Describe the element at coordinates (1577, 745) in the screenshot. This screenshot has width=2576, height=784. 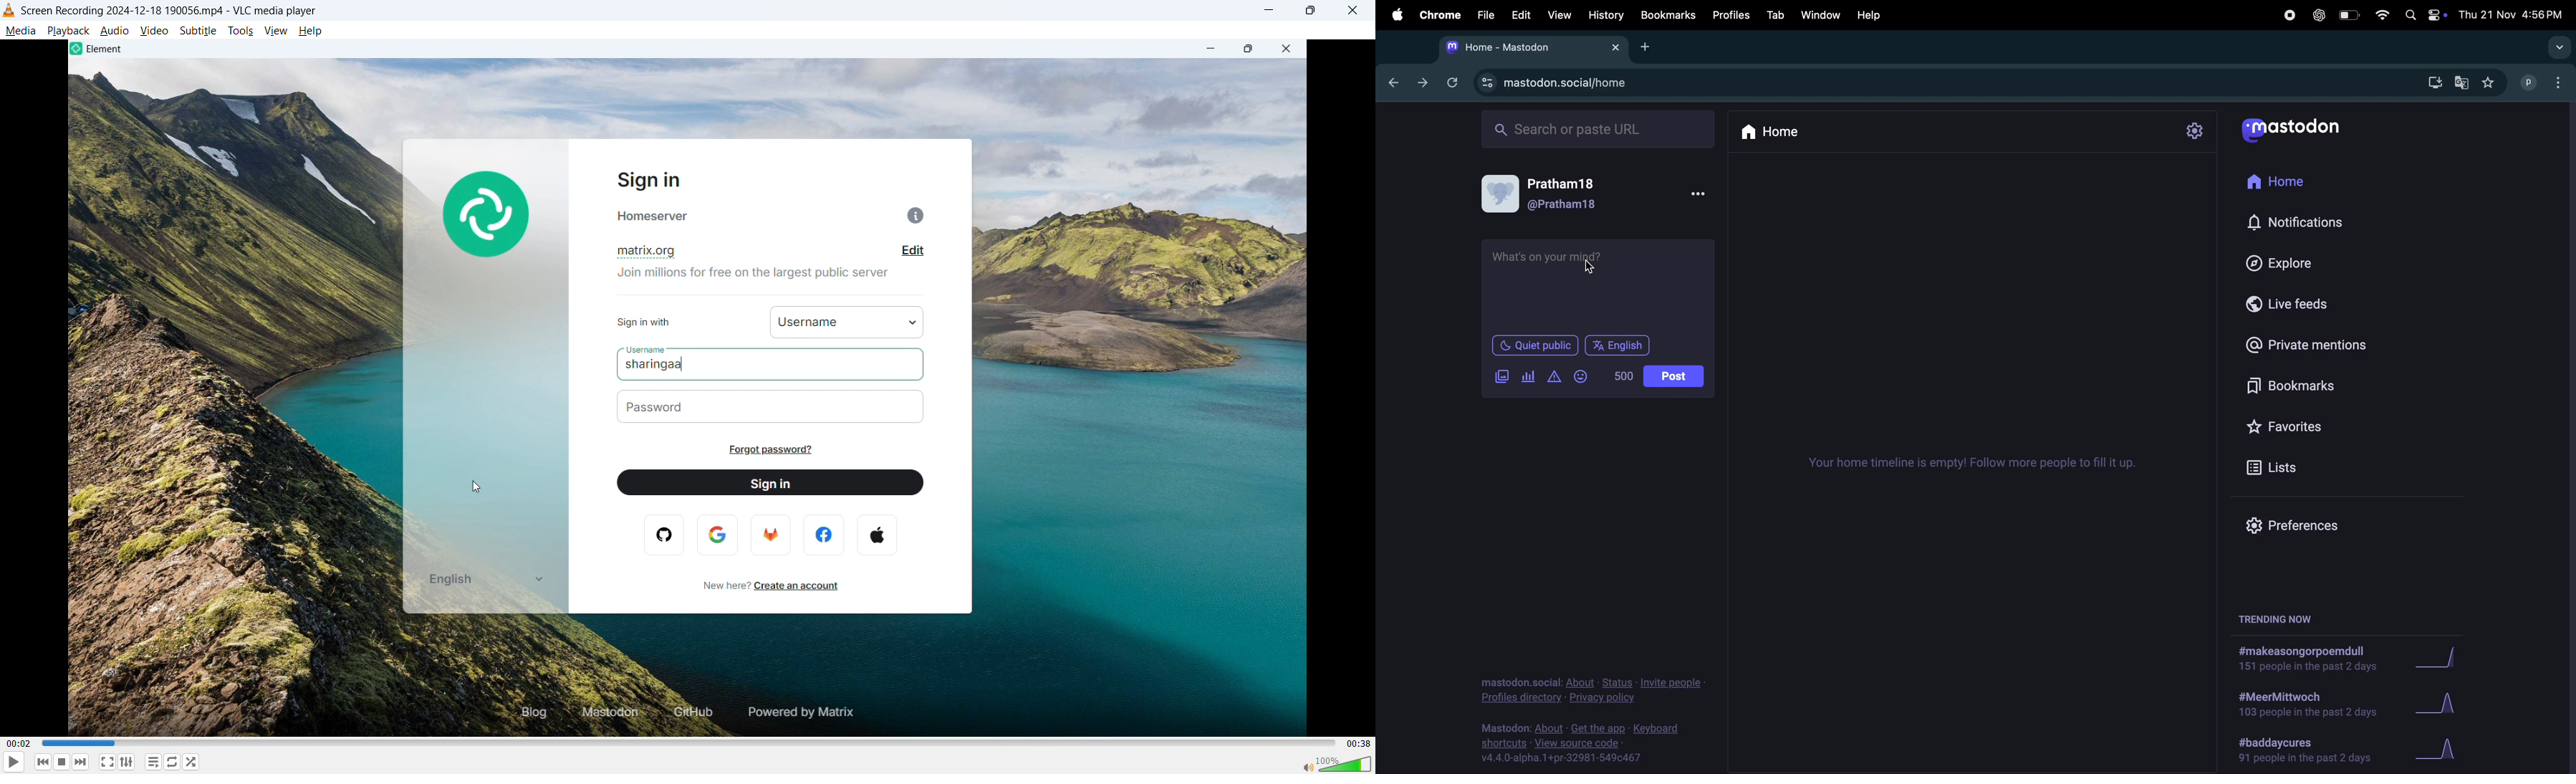
I see `view source code` at that location.